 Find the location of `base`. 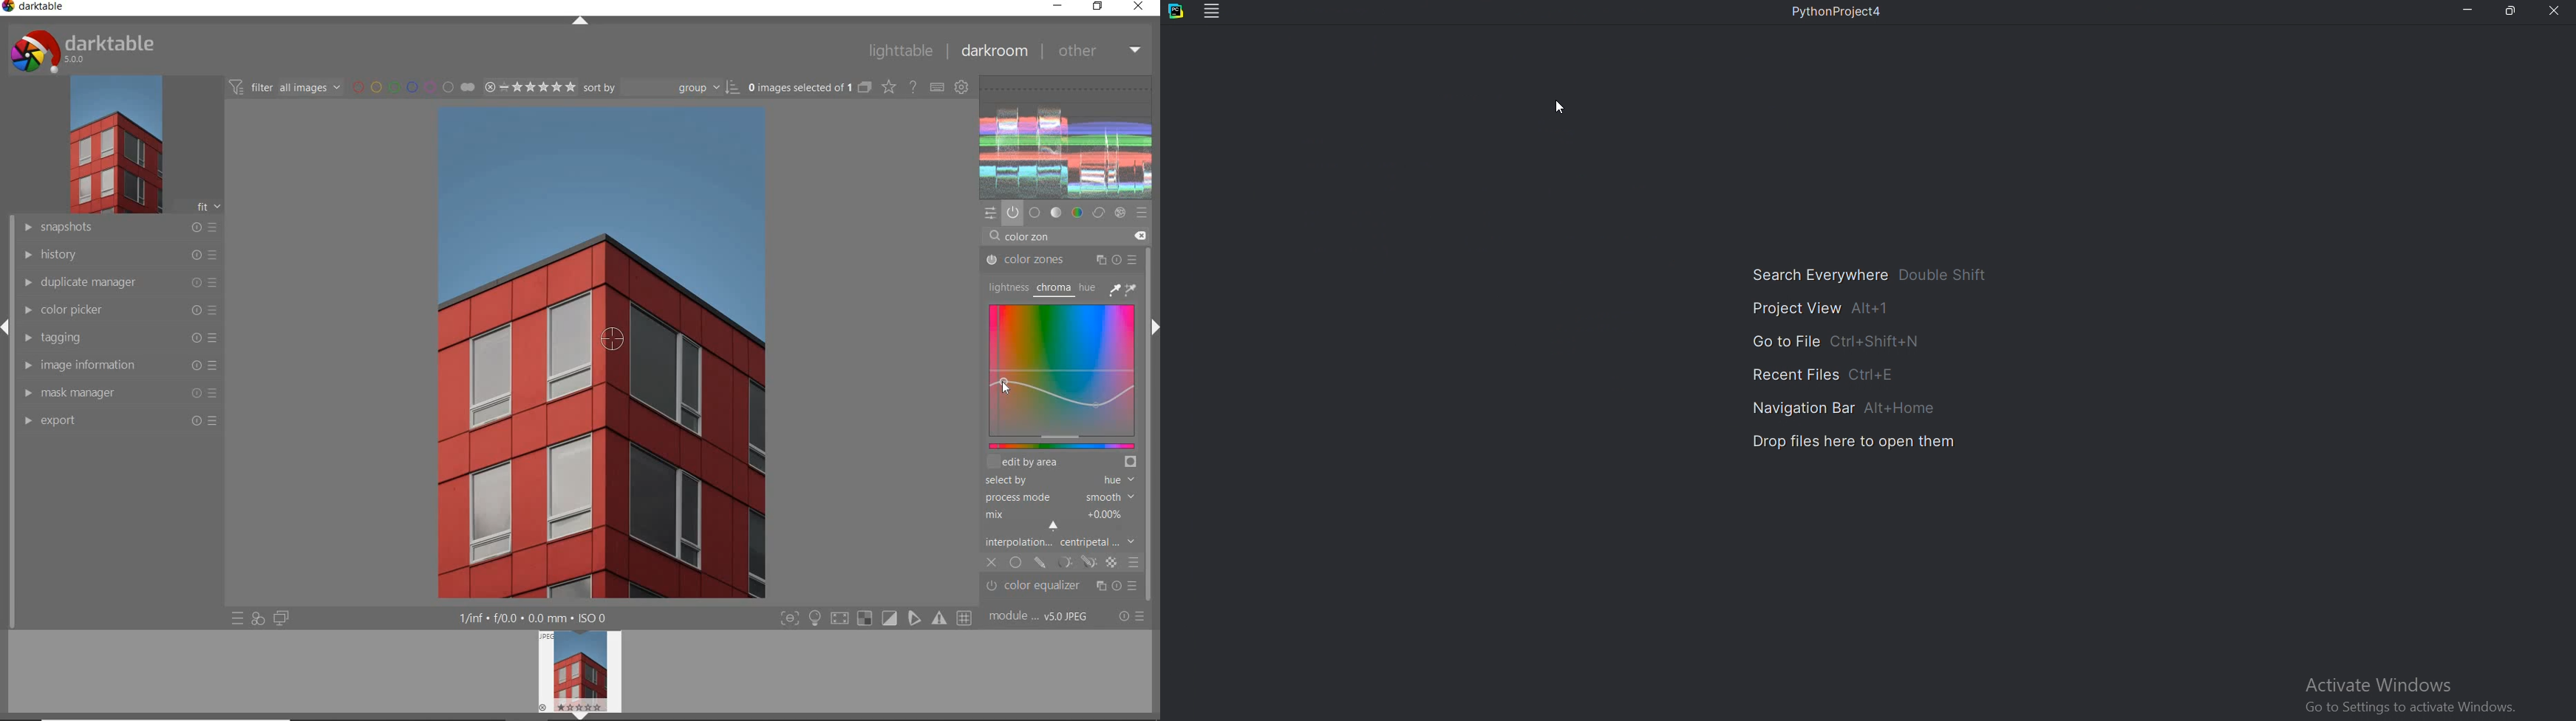

base is located at coordinates (1035, 211).